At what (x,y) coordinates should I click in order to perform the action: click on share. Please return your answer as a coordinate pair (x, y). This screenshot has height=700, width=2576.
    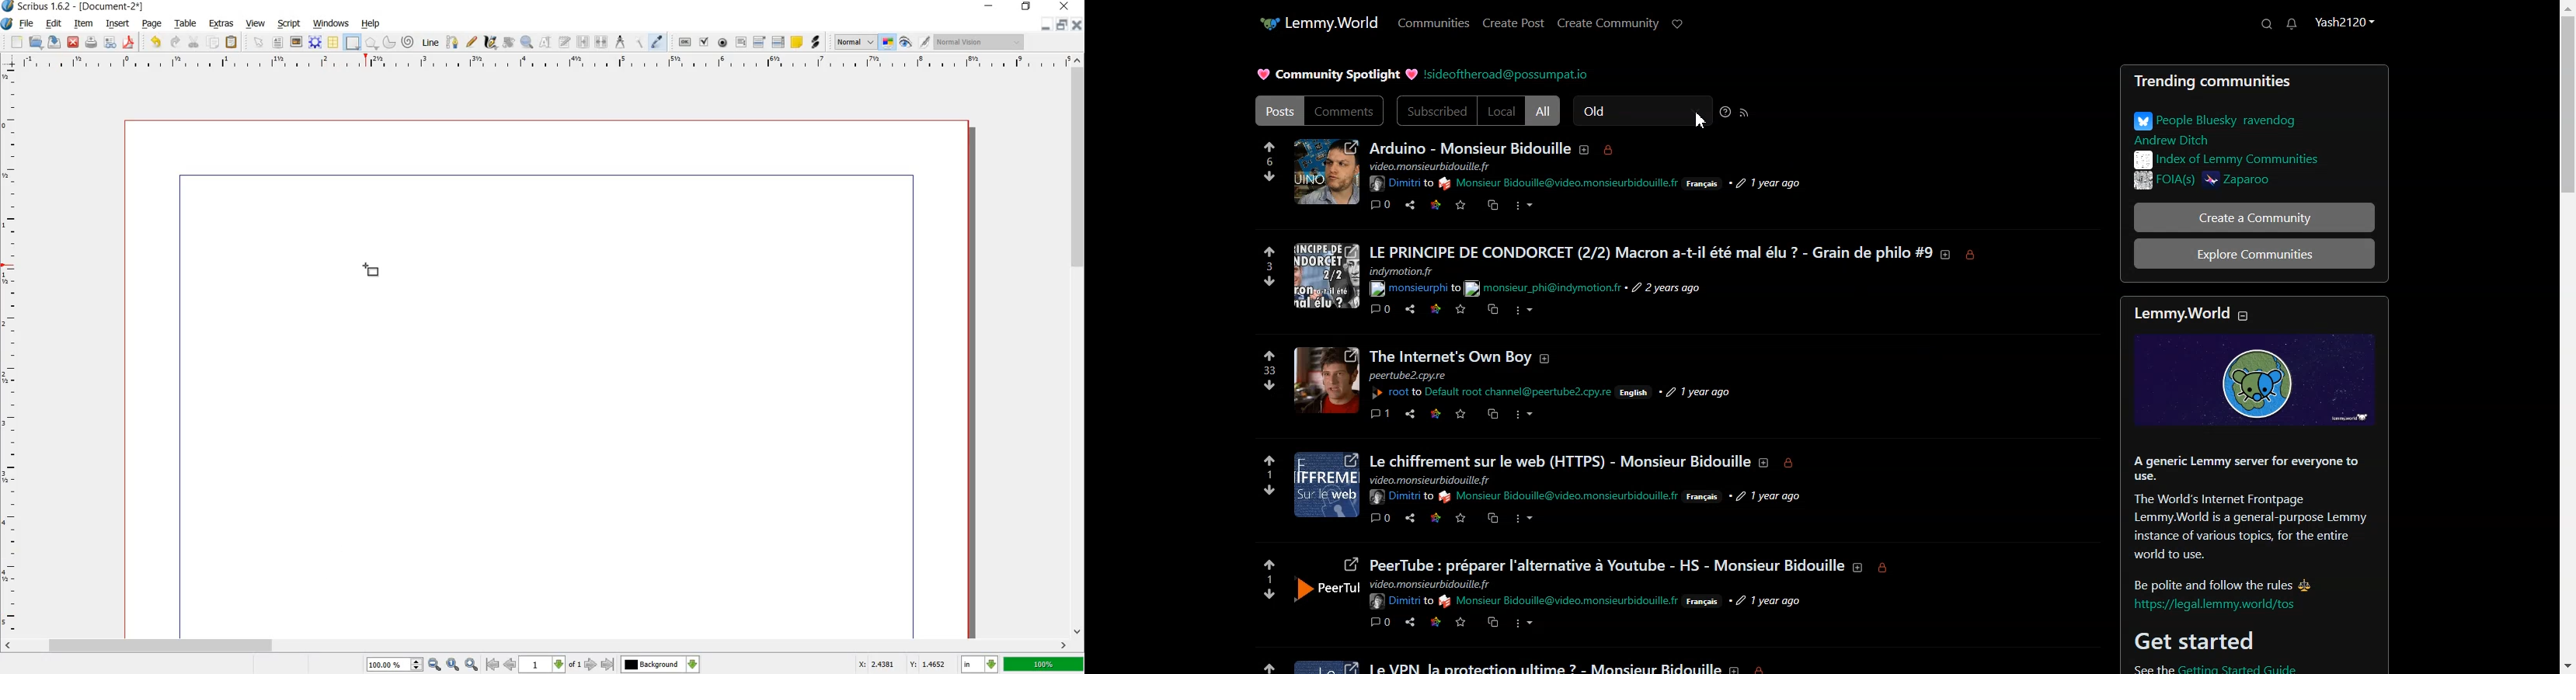
    Looking at the image, I should click on (1410, 620).